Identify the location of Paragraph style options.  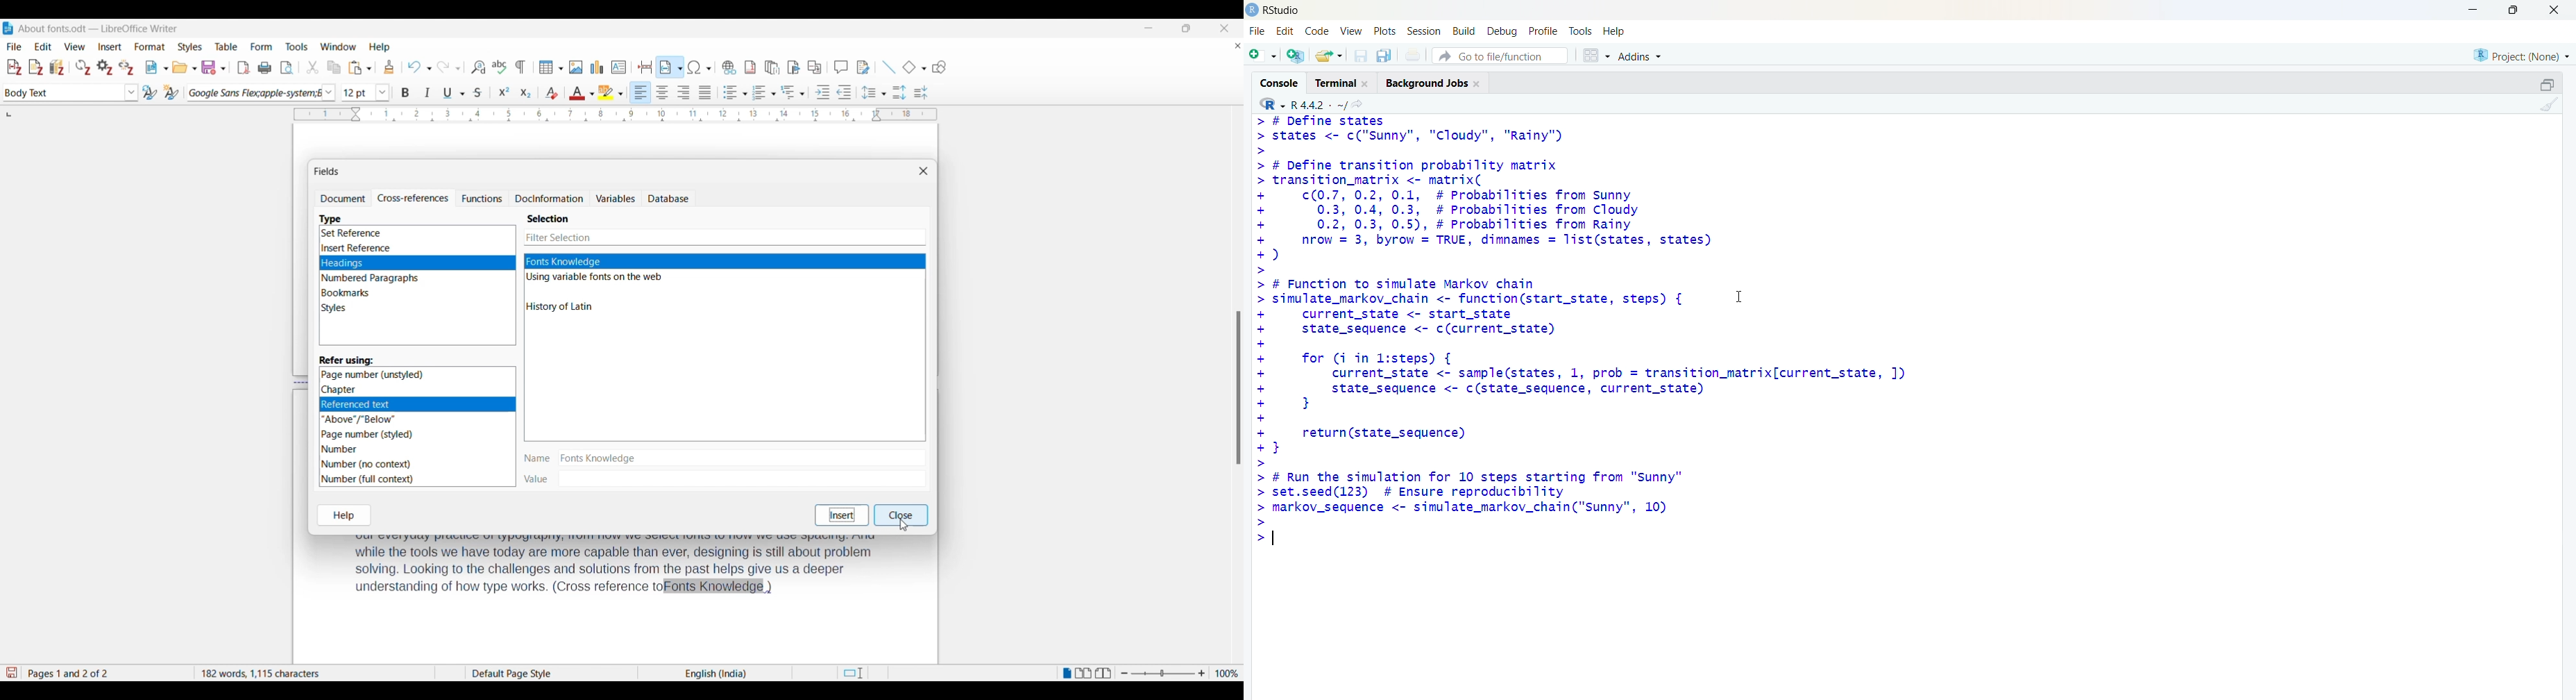
(131, 93).